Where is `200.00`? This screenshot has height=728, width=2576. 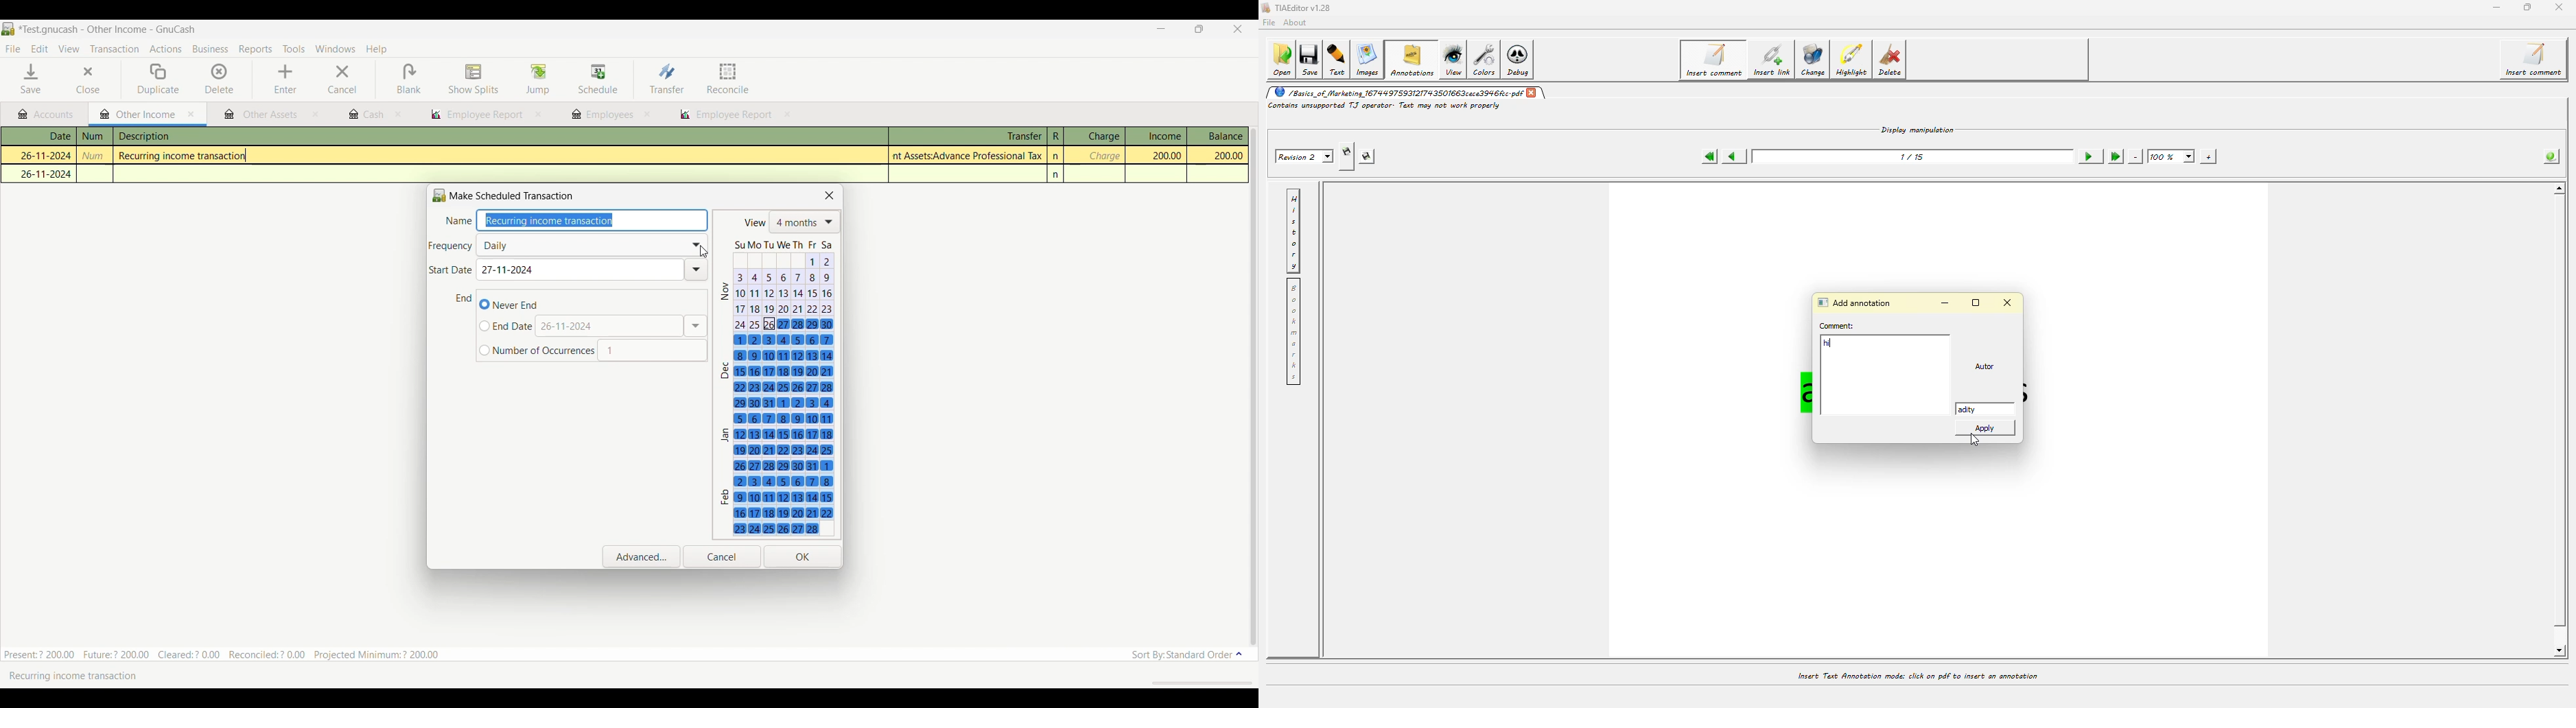 200.00 is located at coordinates (1218, 156).